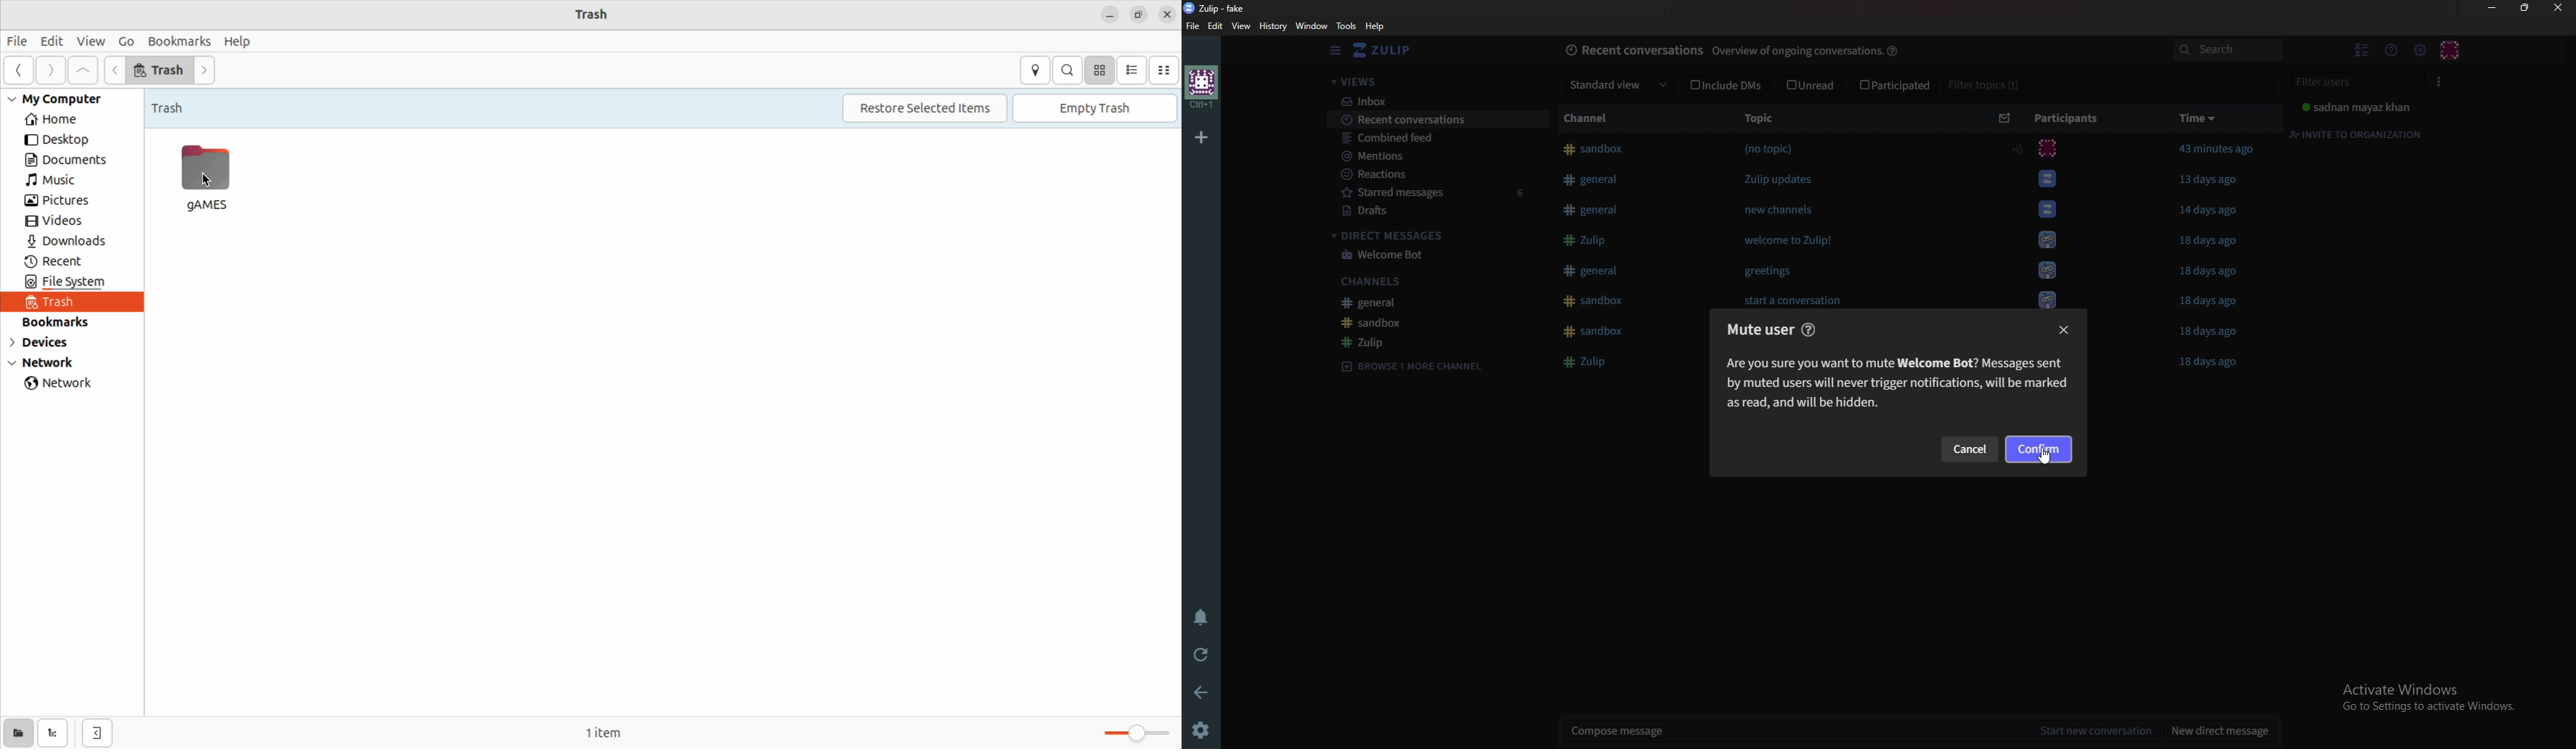 Image resolution: width=2576 pixels, height=756 pixels. What do you see at coordinates (2198, 120) in the screenshot?
I see `time` at bounding box center [2198, 120].